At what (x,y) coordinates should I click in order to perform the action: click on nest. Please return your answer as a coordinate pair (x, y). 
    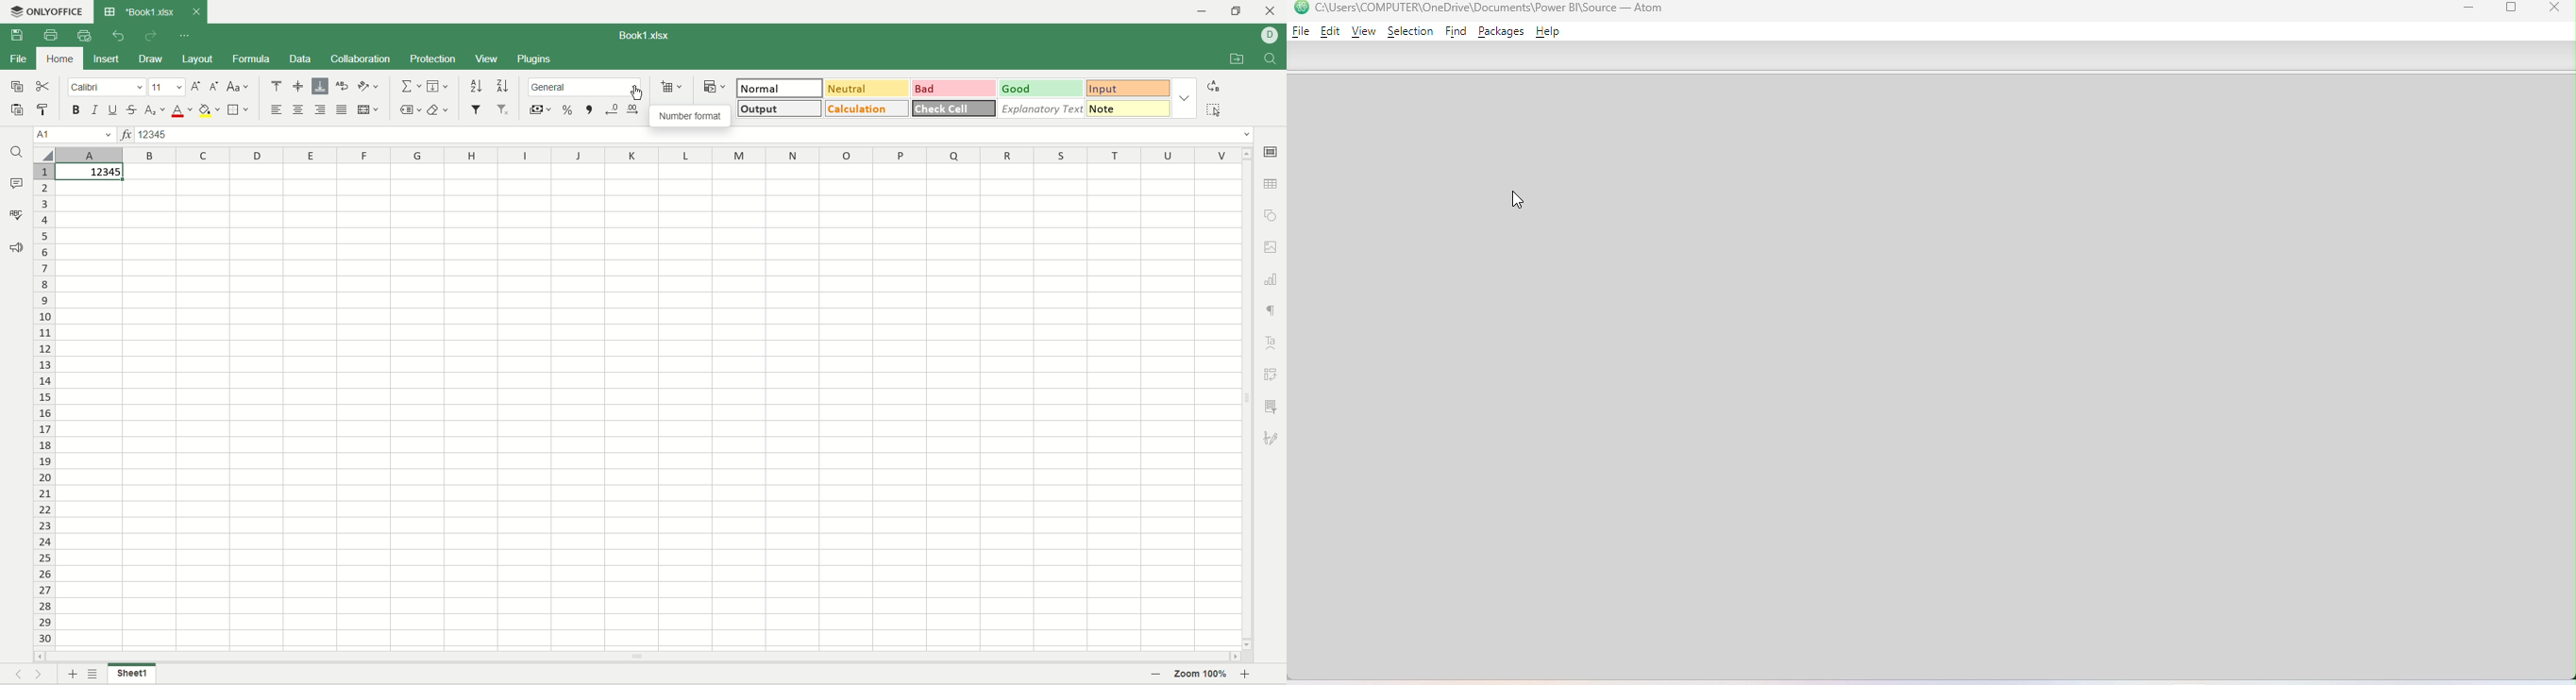
    Looking at the image, I should click on (42, 674).